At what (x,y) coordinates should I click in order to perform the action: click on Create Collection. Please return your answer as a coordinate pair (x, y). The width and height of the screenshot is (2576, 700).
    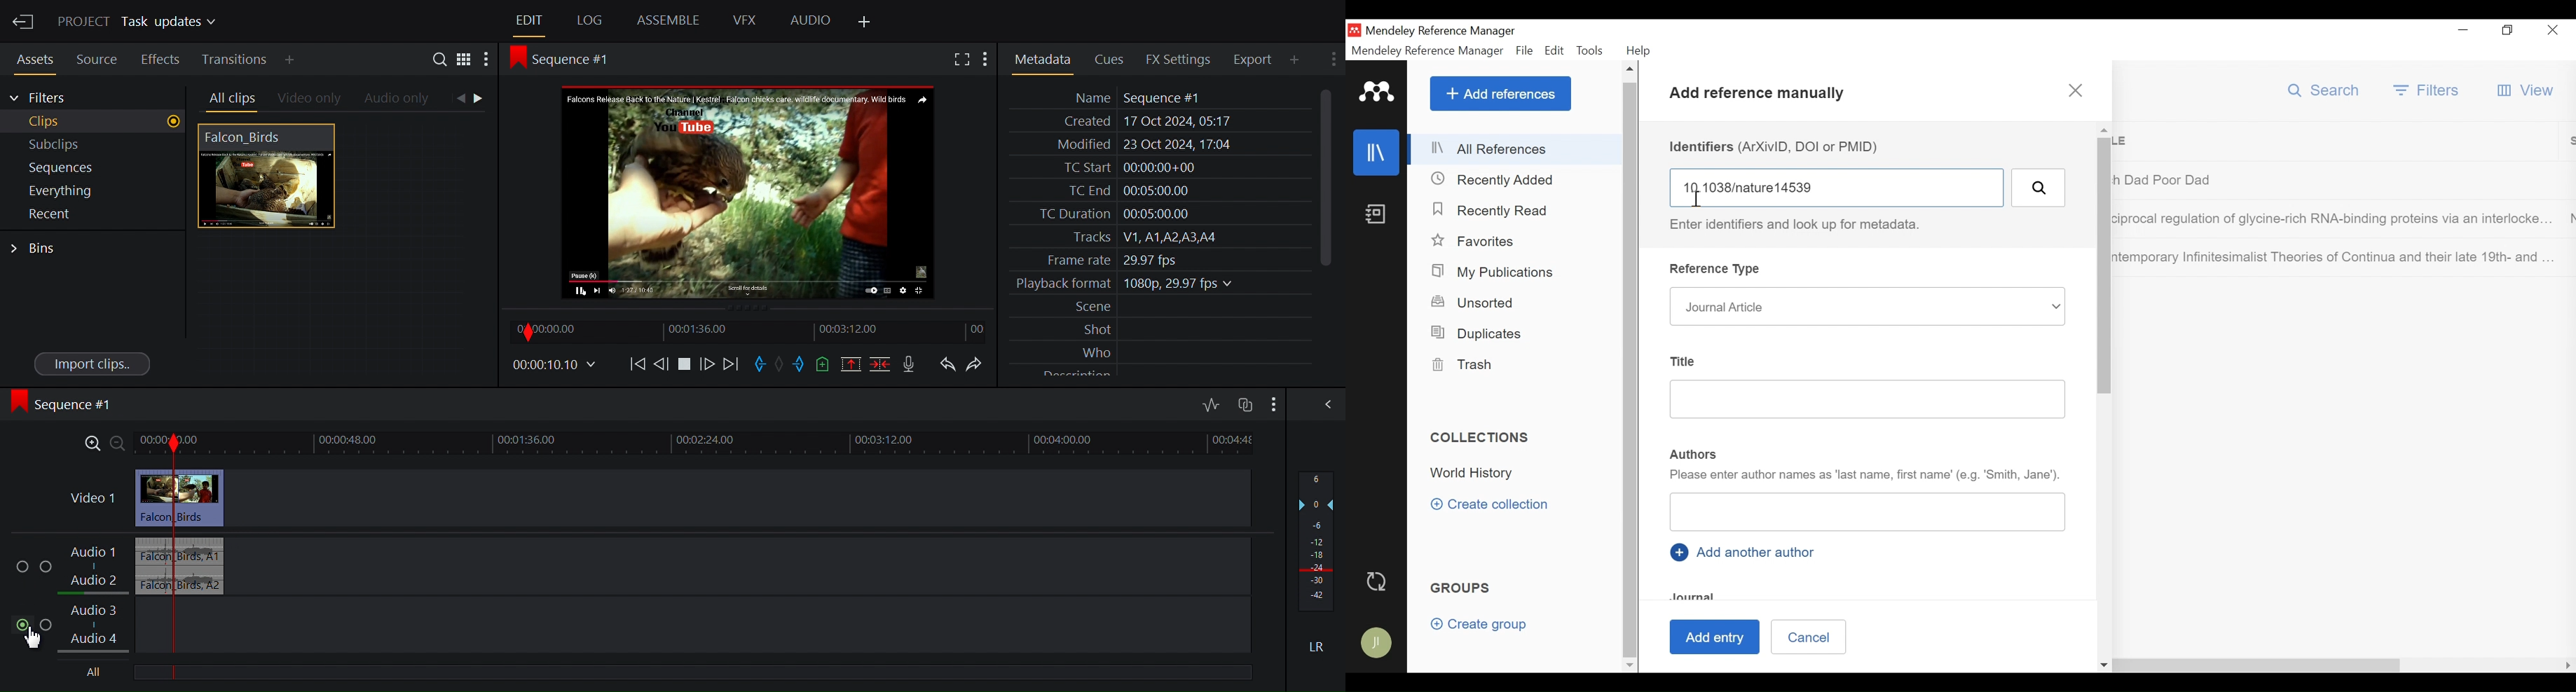
    Looking at the image, I should click on (1494, 504).